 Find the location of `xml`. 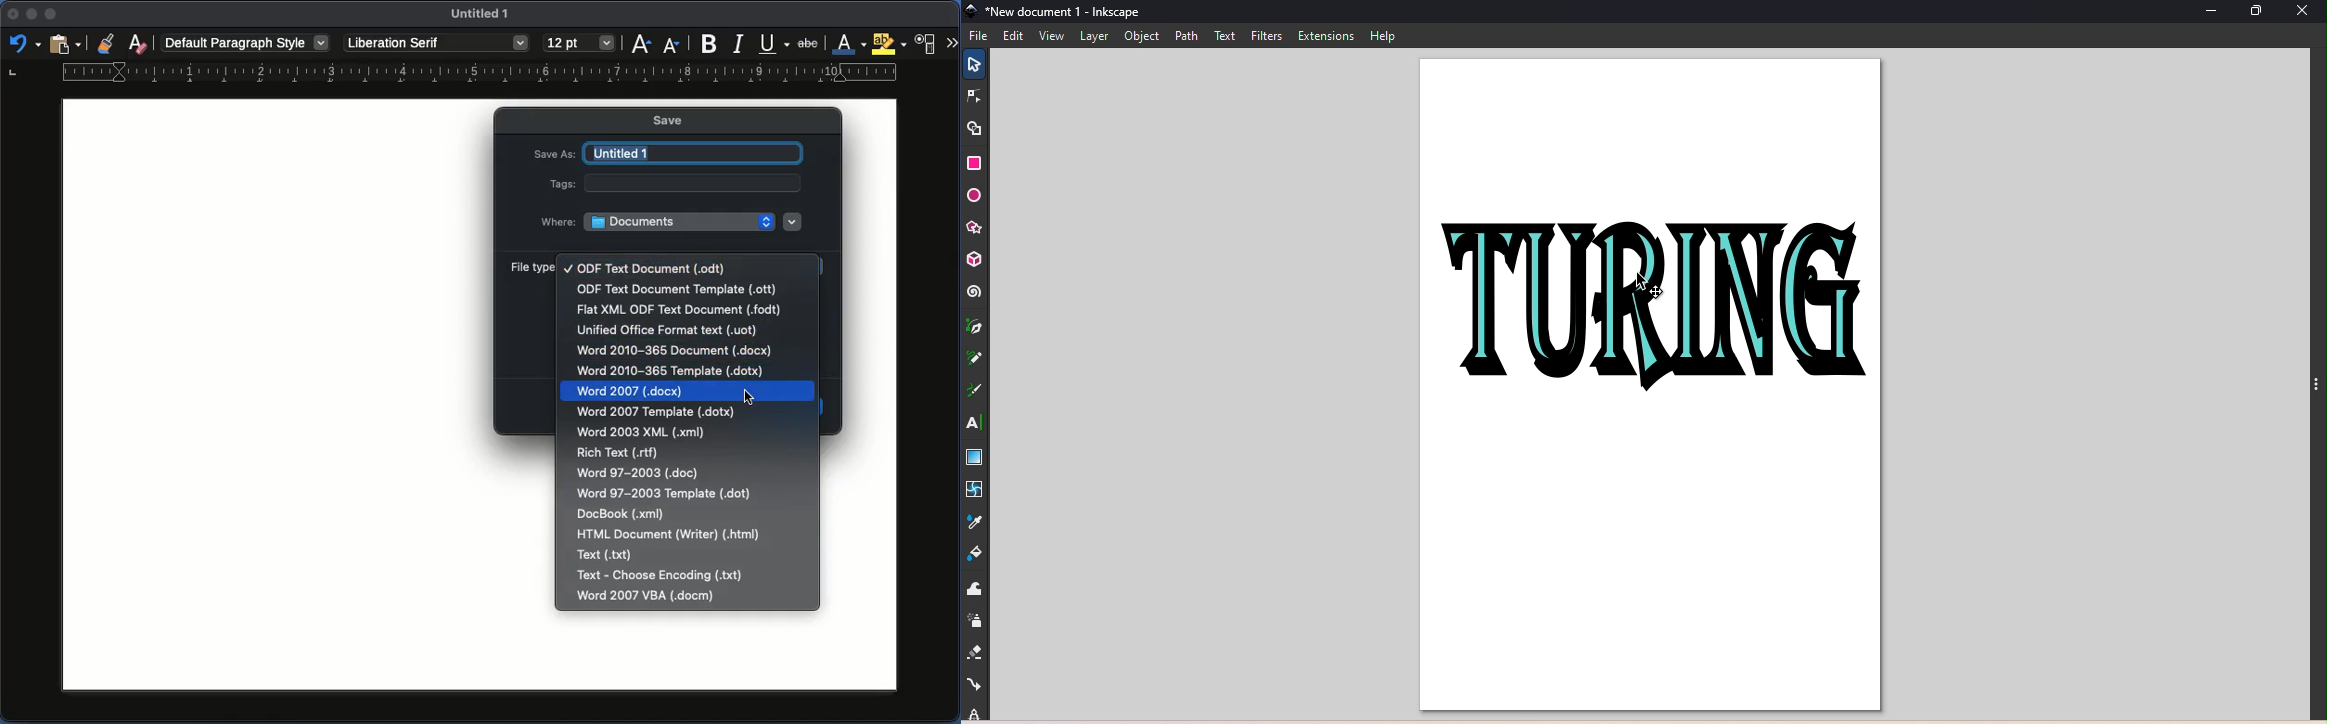

xml is located at coordinates (624, 514).